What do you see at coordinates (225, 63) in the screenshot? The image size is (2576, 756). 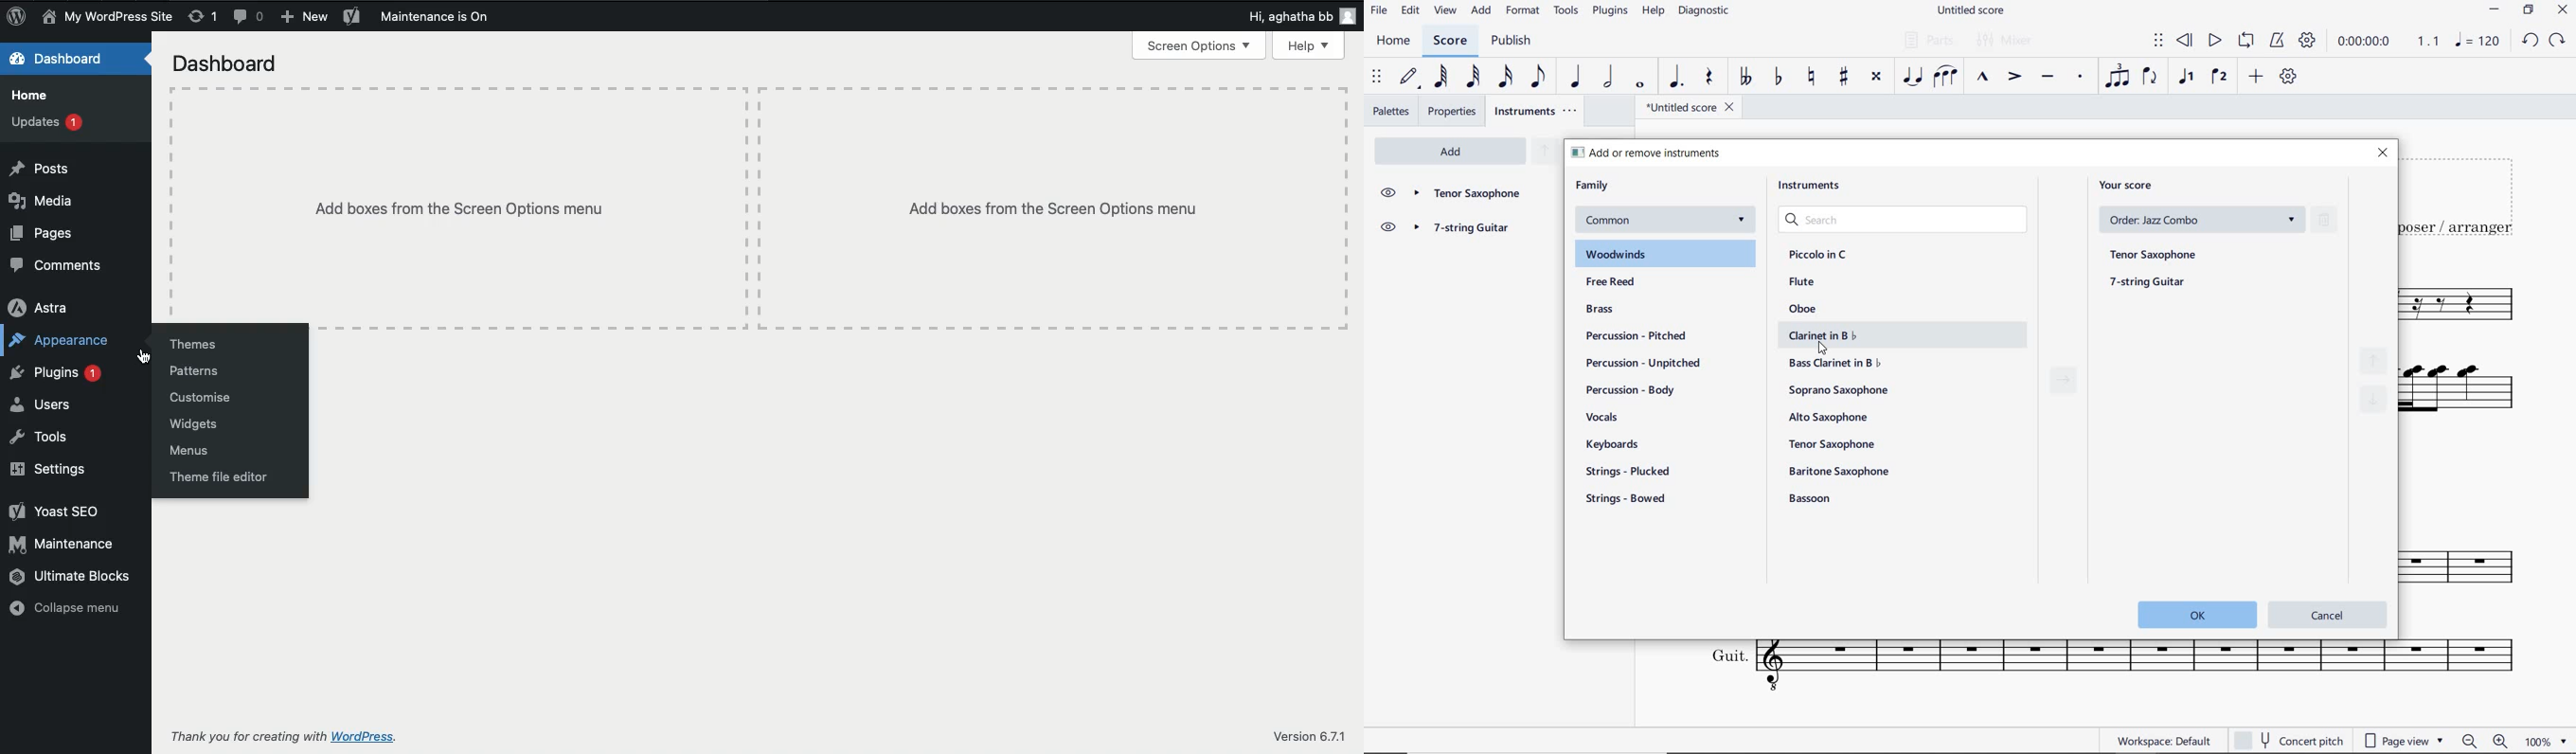 I see `Dashboard` at bounding box center [225, 63].